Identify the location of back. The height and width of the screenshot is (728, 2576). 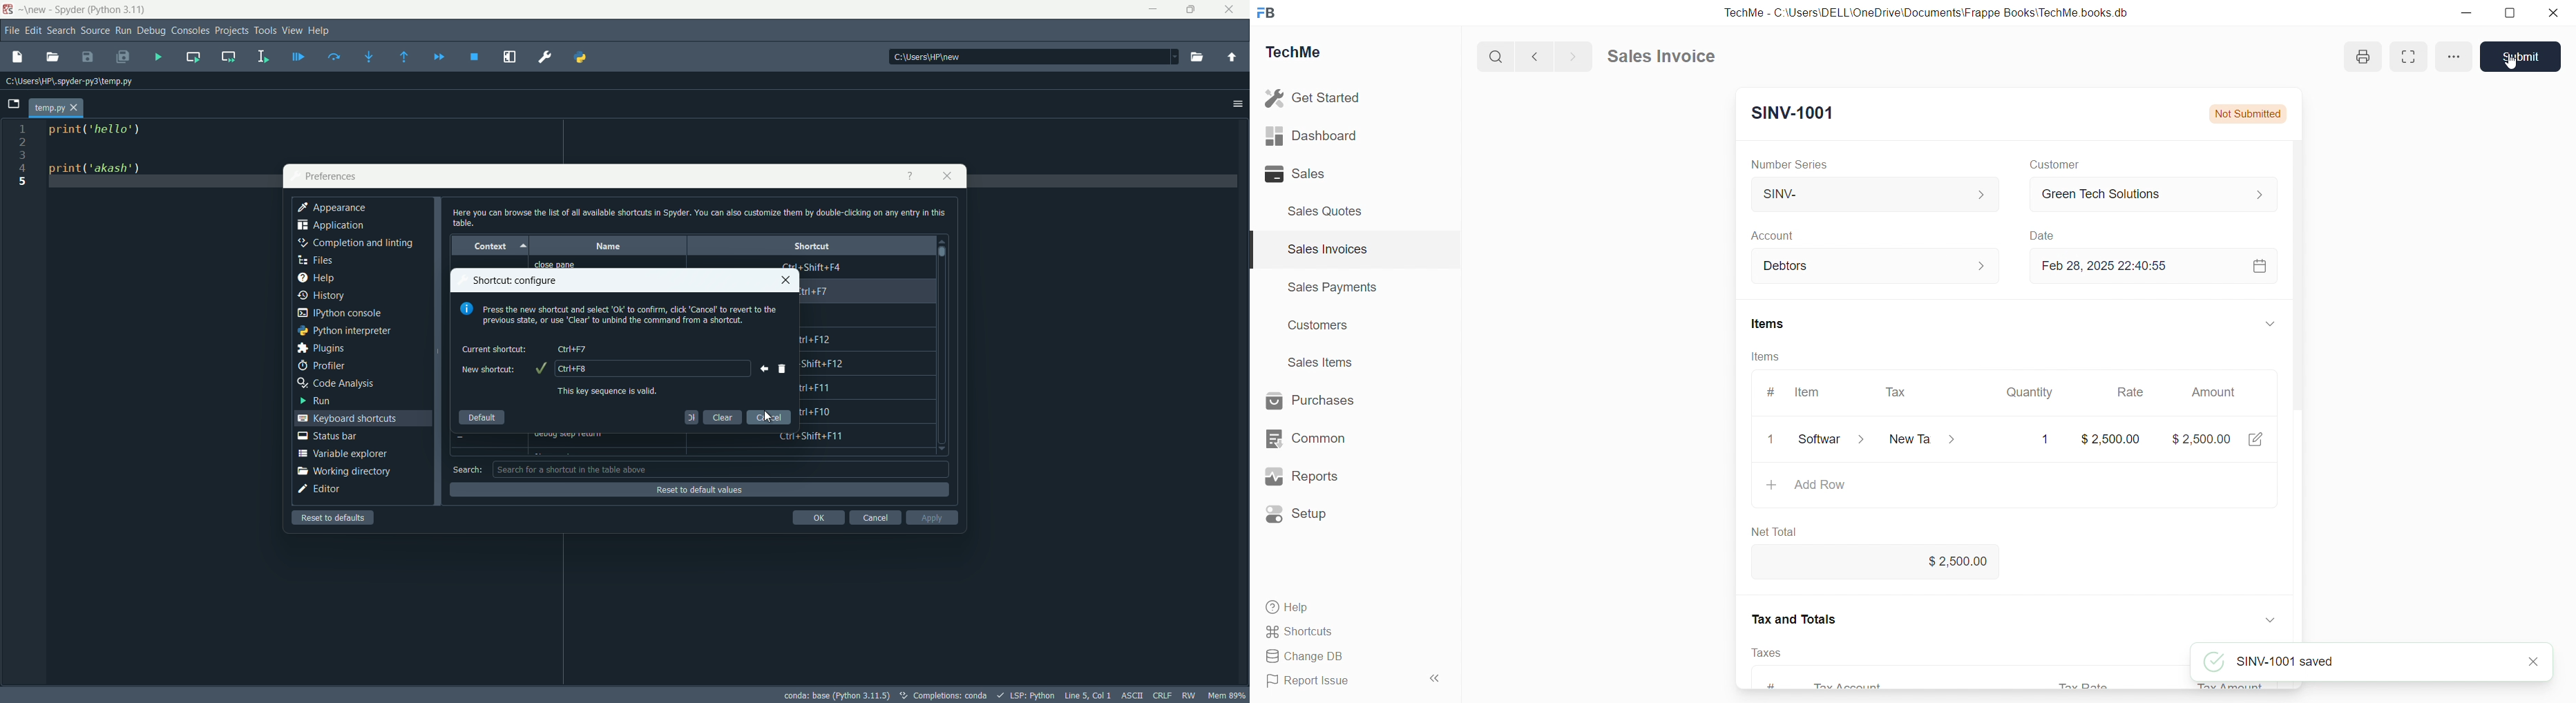
(1532, 56).